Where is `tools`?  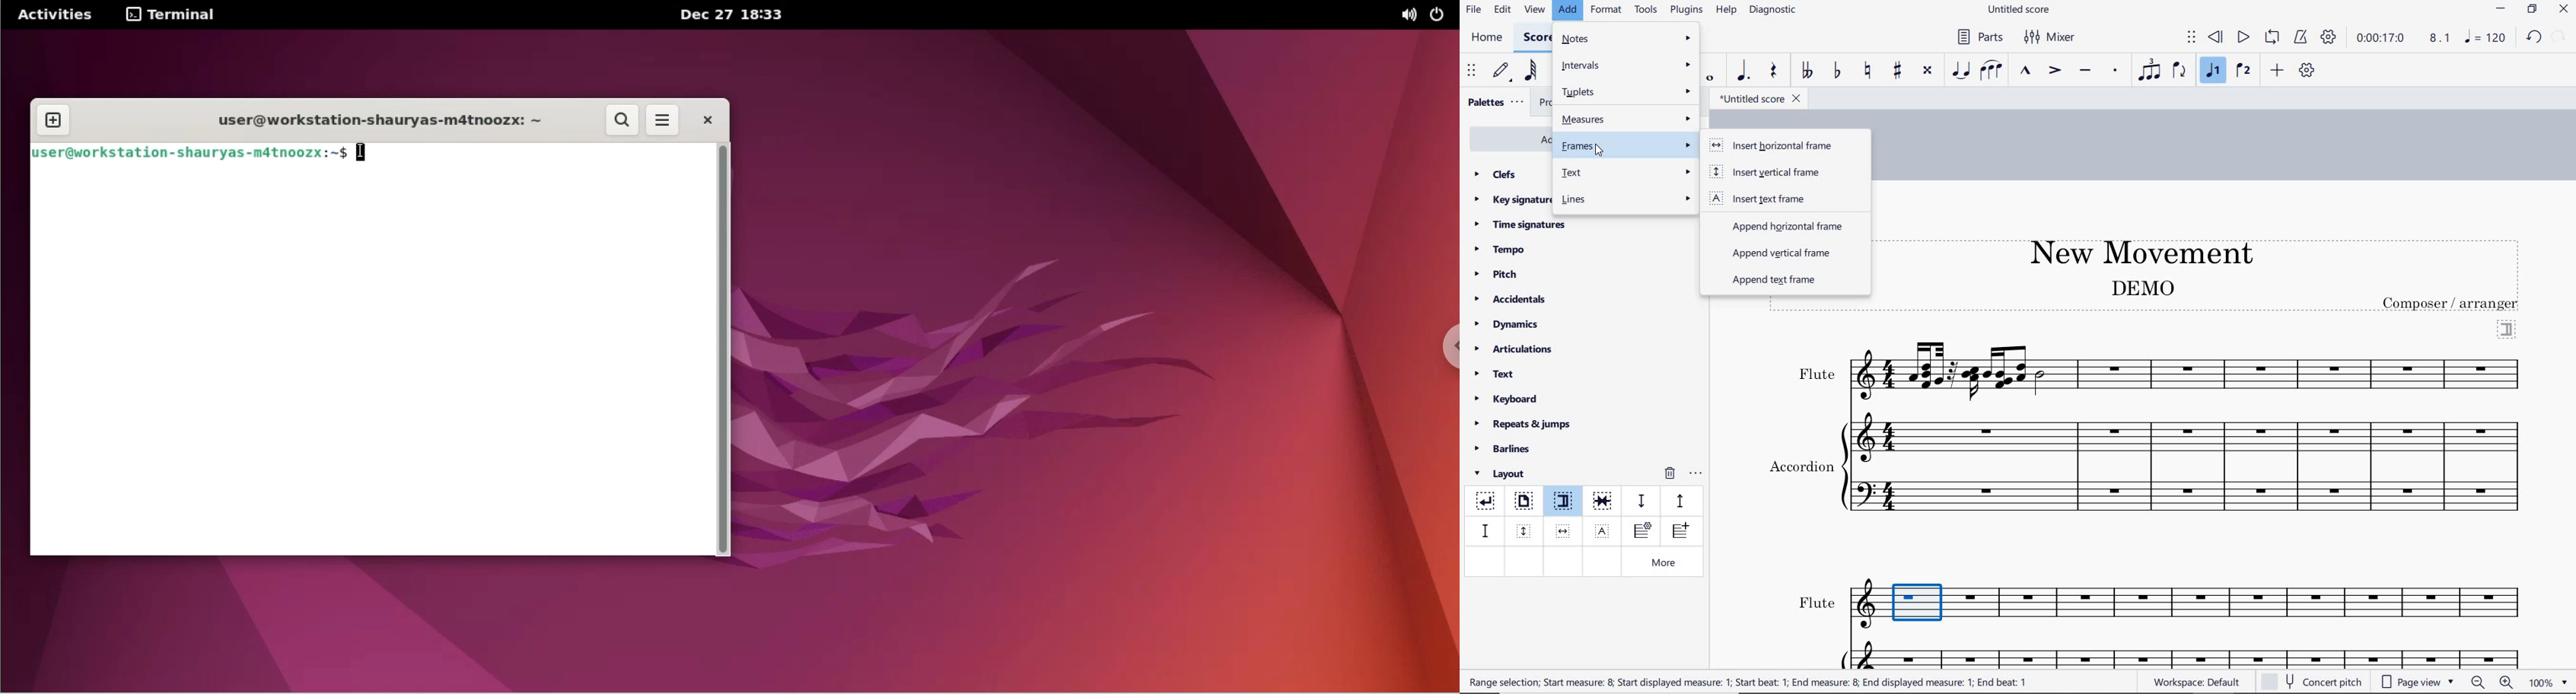
tools is located at coordinates (1646, 10).